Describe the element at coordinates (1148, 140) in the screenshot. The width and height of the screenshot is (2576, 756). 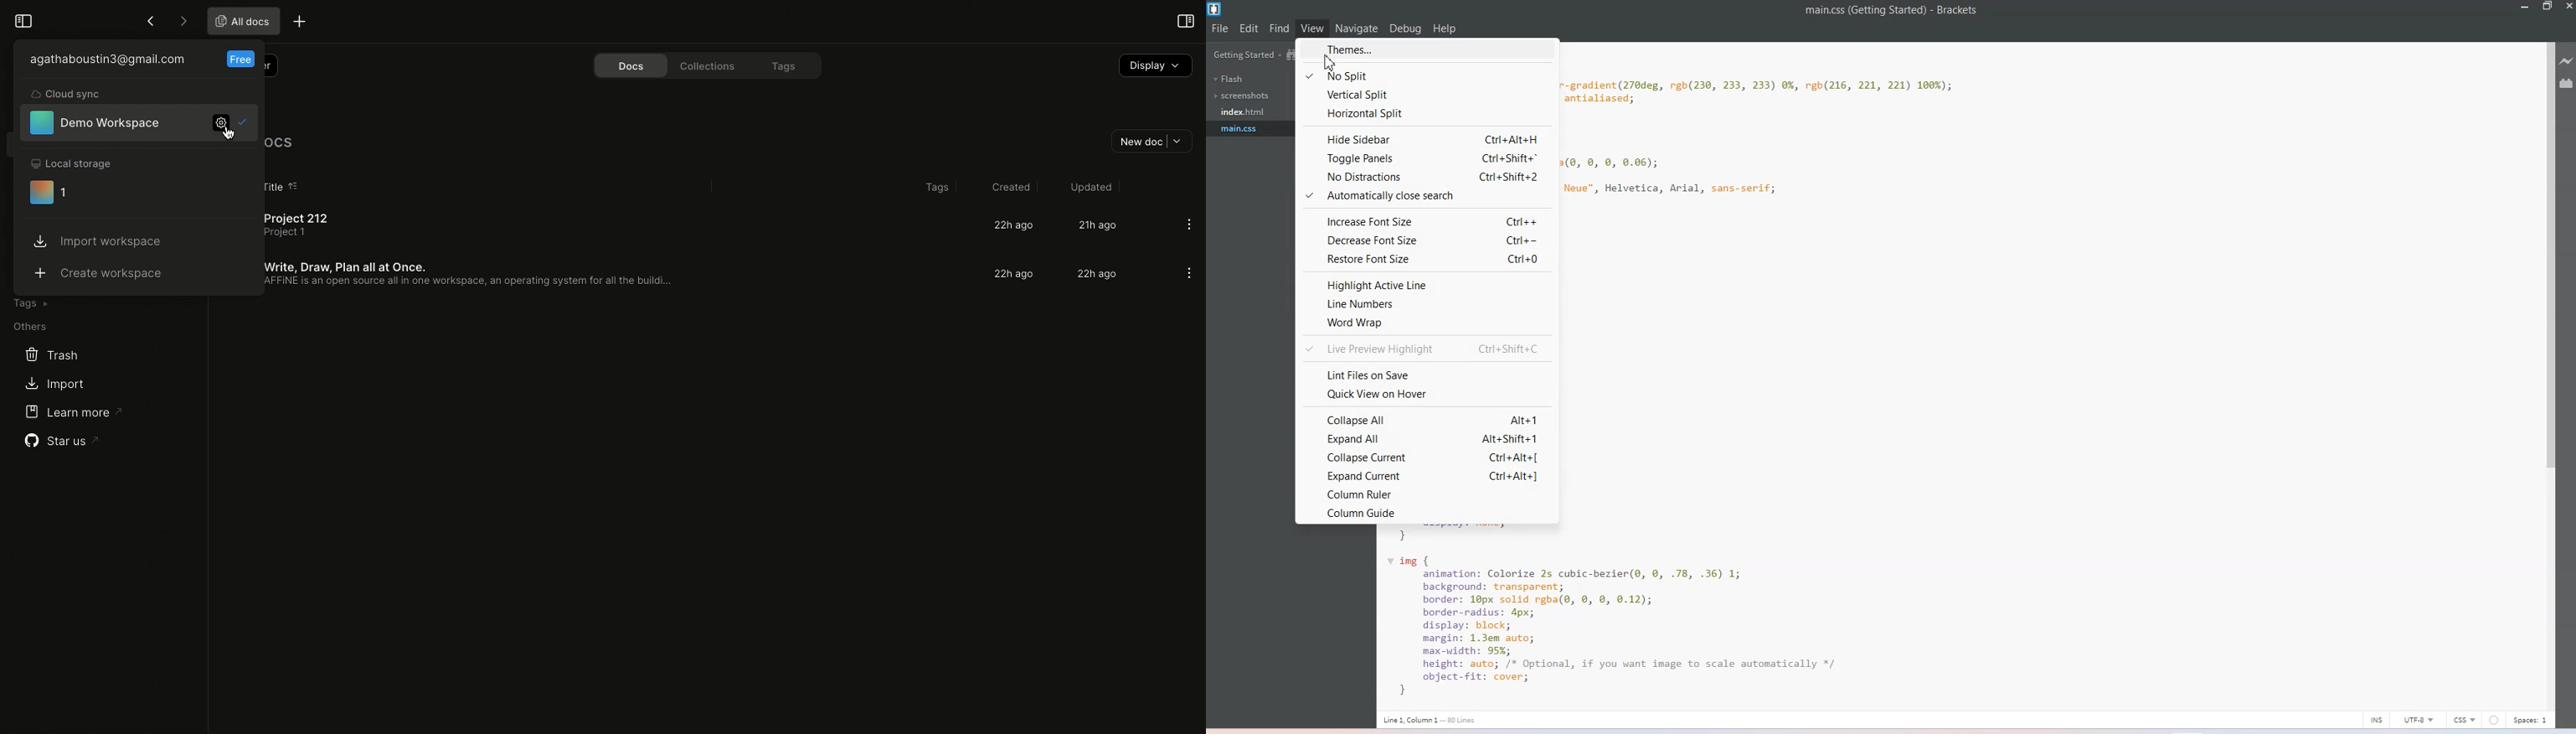
I see `New doc` at that location.